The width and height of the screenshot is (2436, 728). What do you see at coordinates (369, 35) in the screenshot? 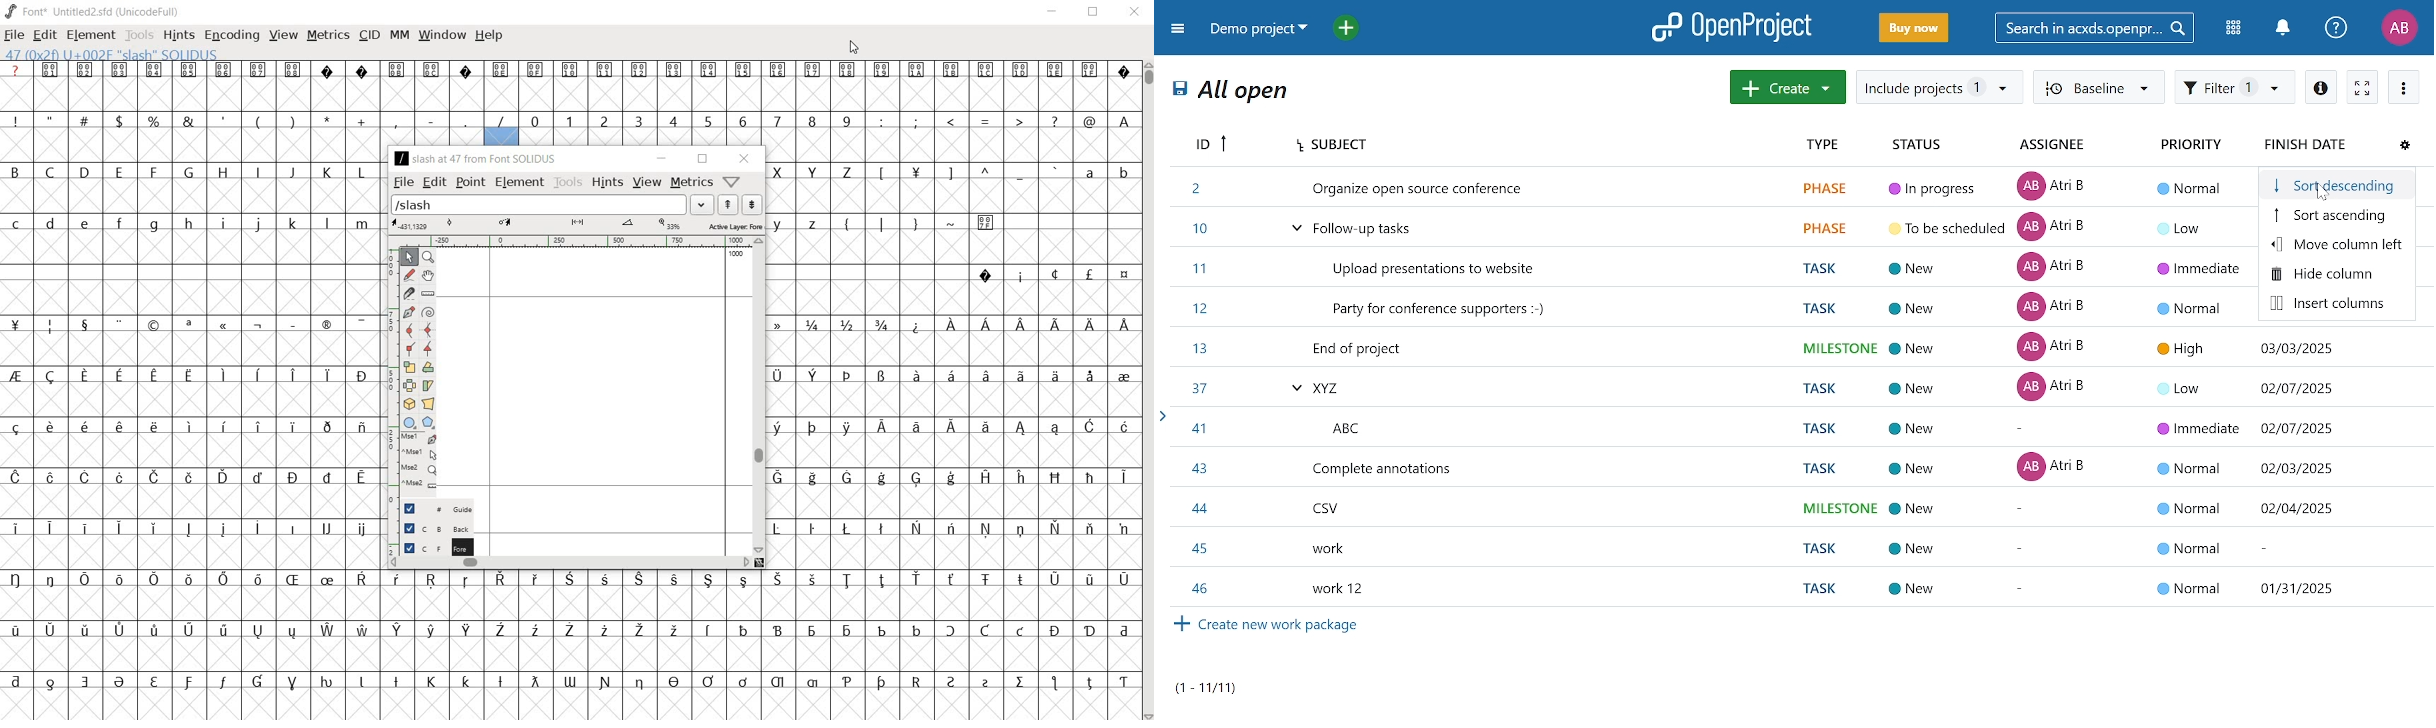
I see `CID` at bounding box center [369, 35].